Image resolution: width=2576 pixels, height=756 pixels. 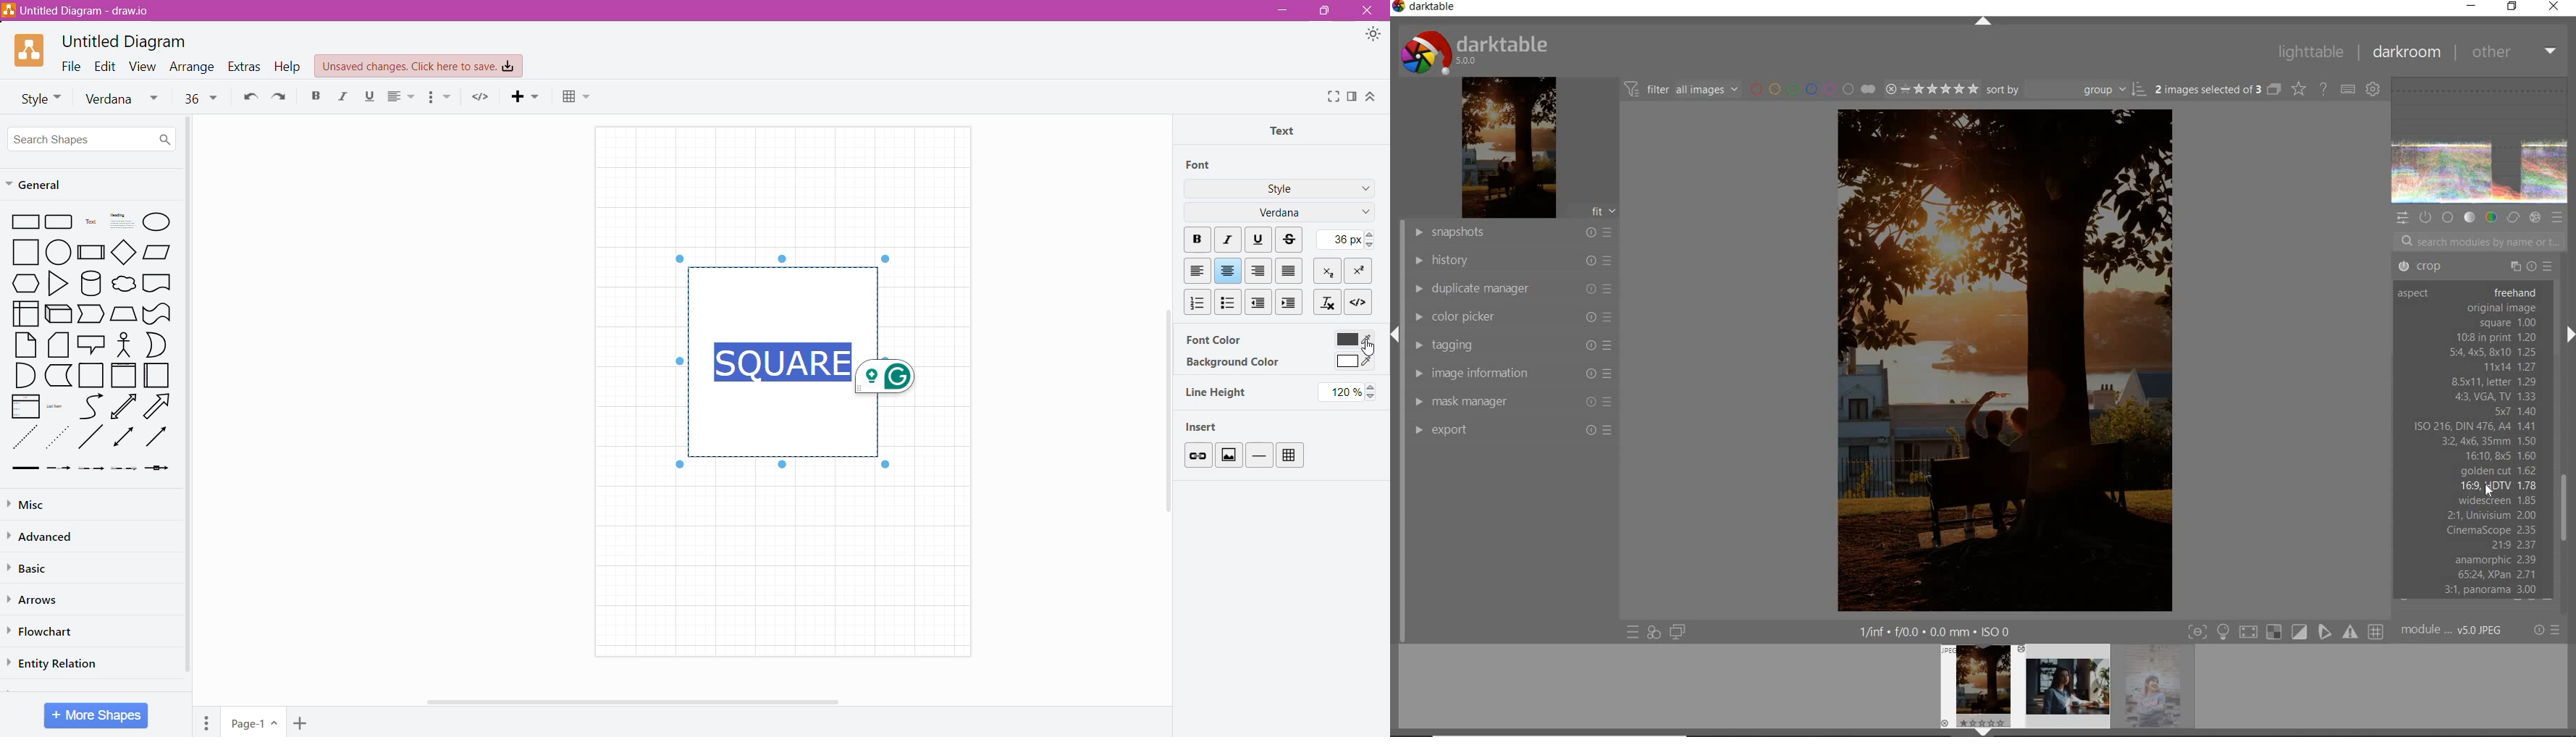 I want to click on Click to select Font Color, so click(x=1352, y=339).